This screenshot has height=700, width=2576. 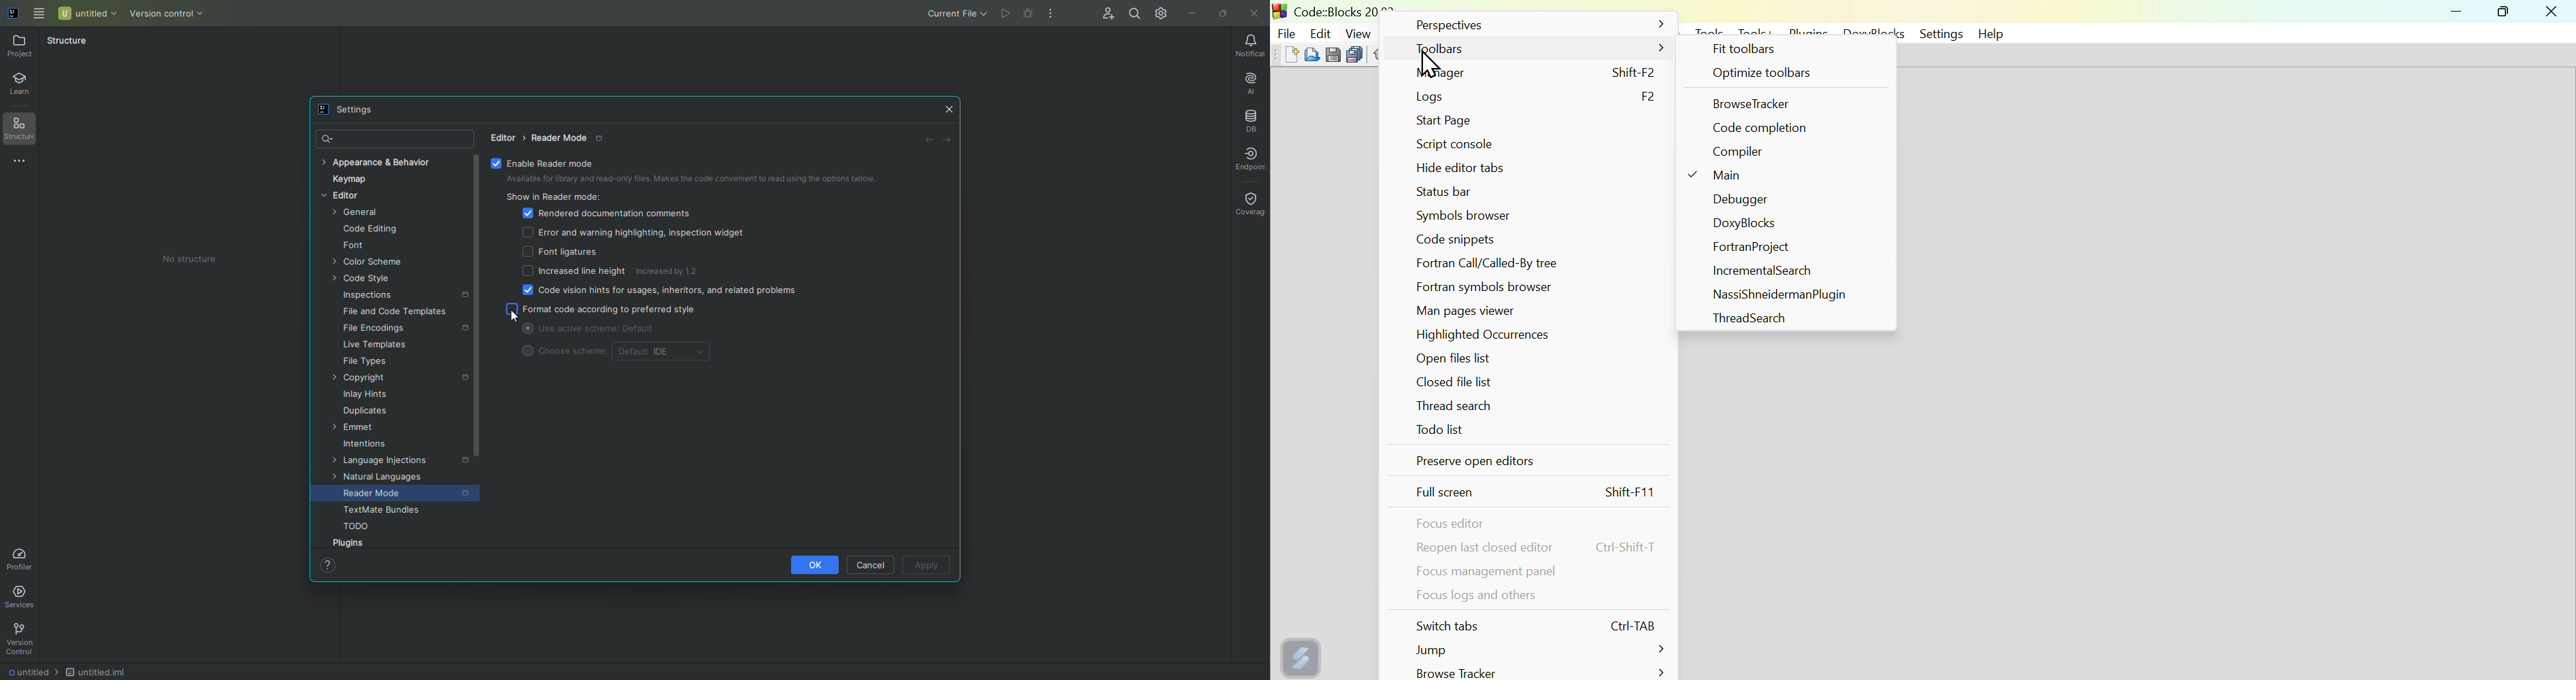 What do you see at coordinates (401, 495) in the screenshot?
I see `Reader Mode` at bounding box center [401, 495].